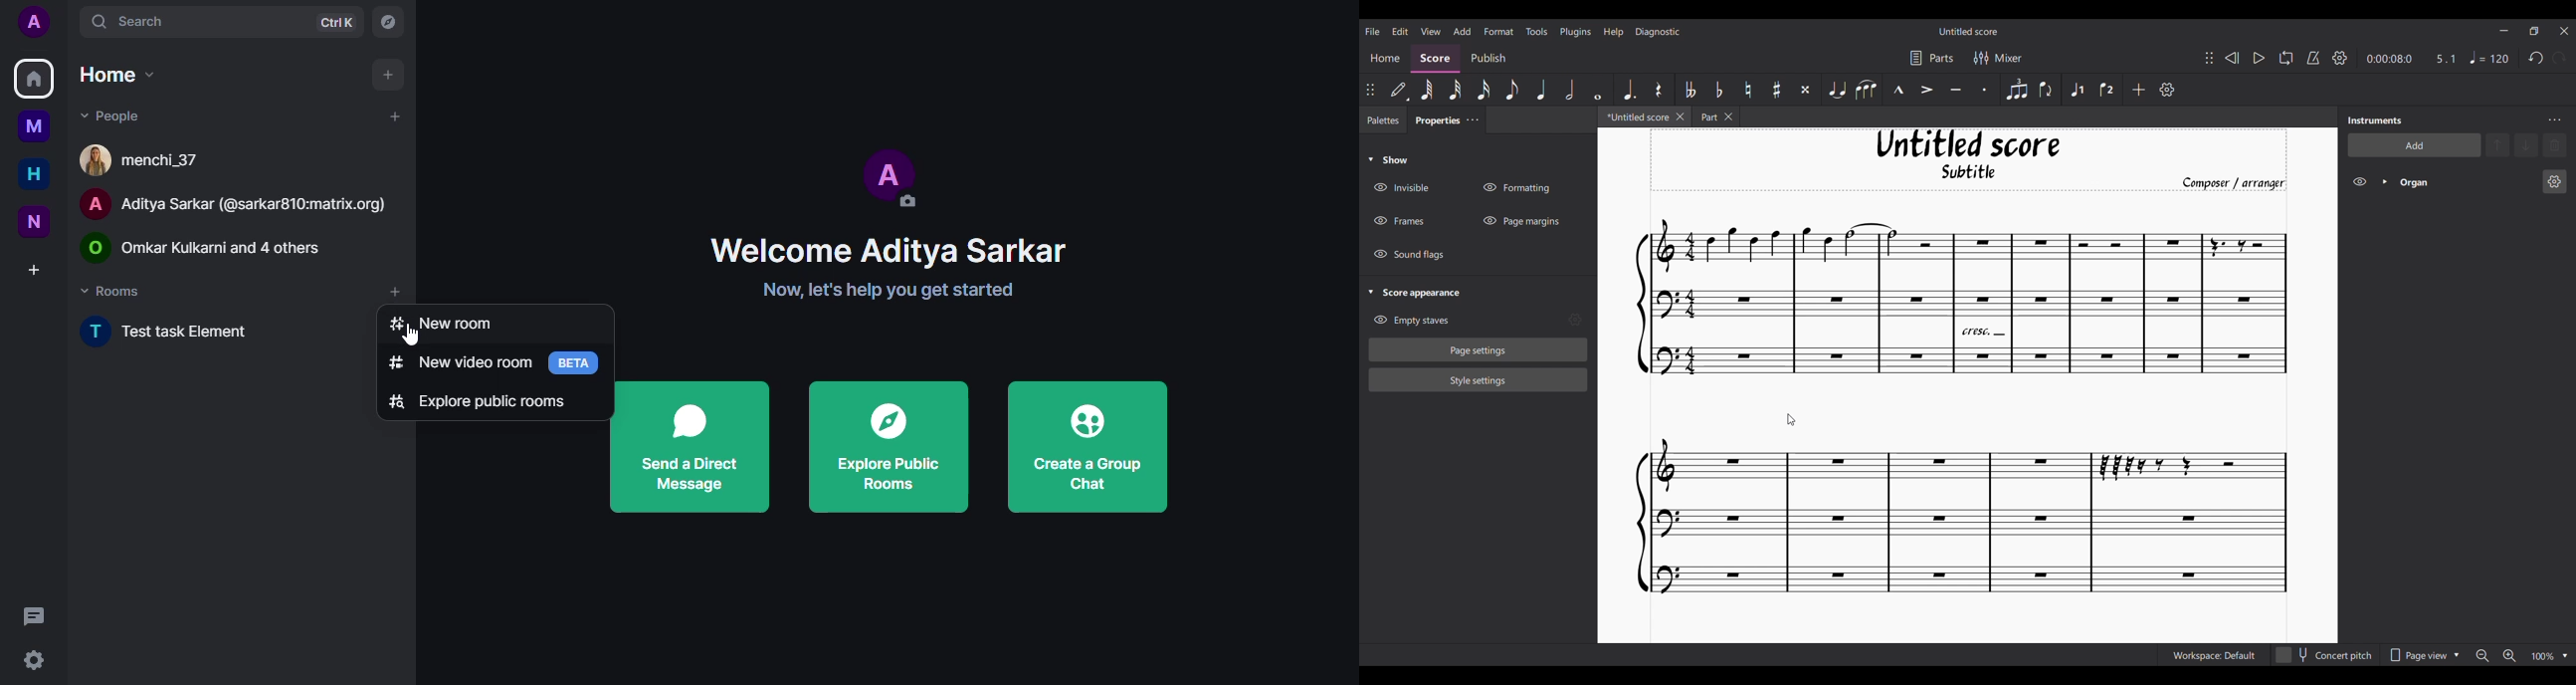 The image size is (2576, 700). I want to click on Hide Page margins, so click(1521, 221).